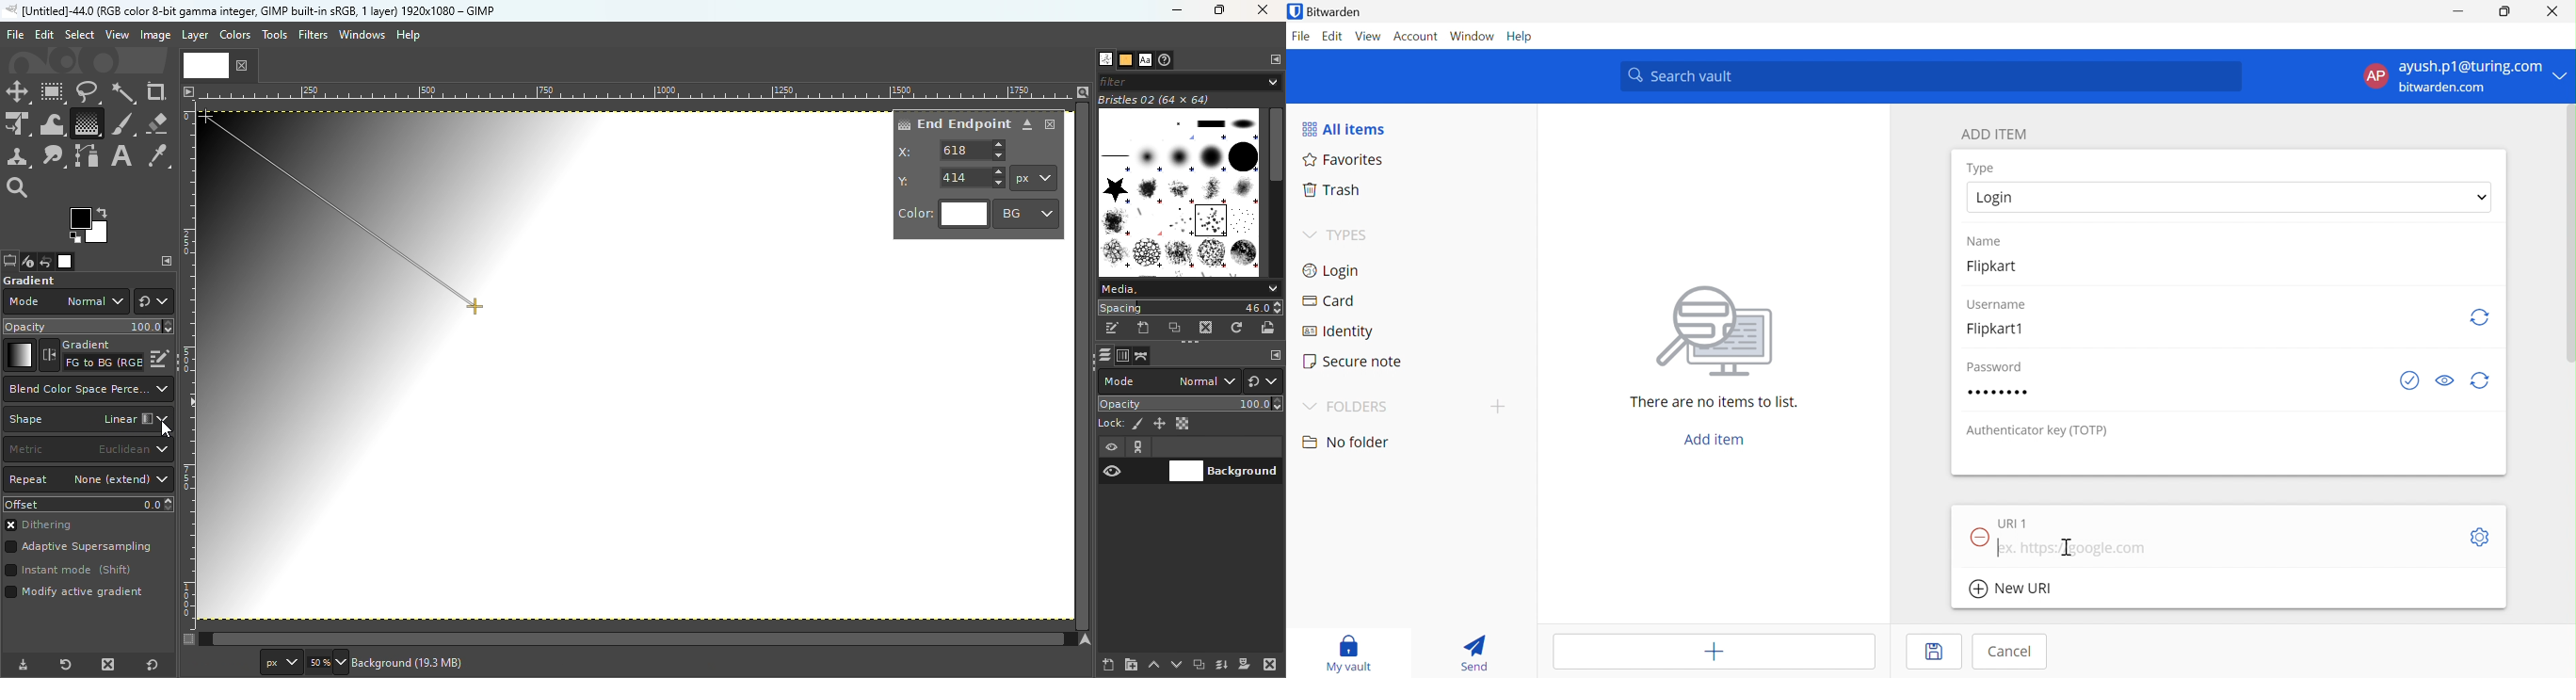  I want to click on Drop Down, so click(2482, 196).